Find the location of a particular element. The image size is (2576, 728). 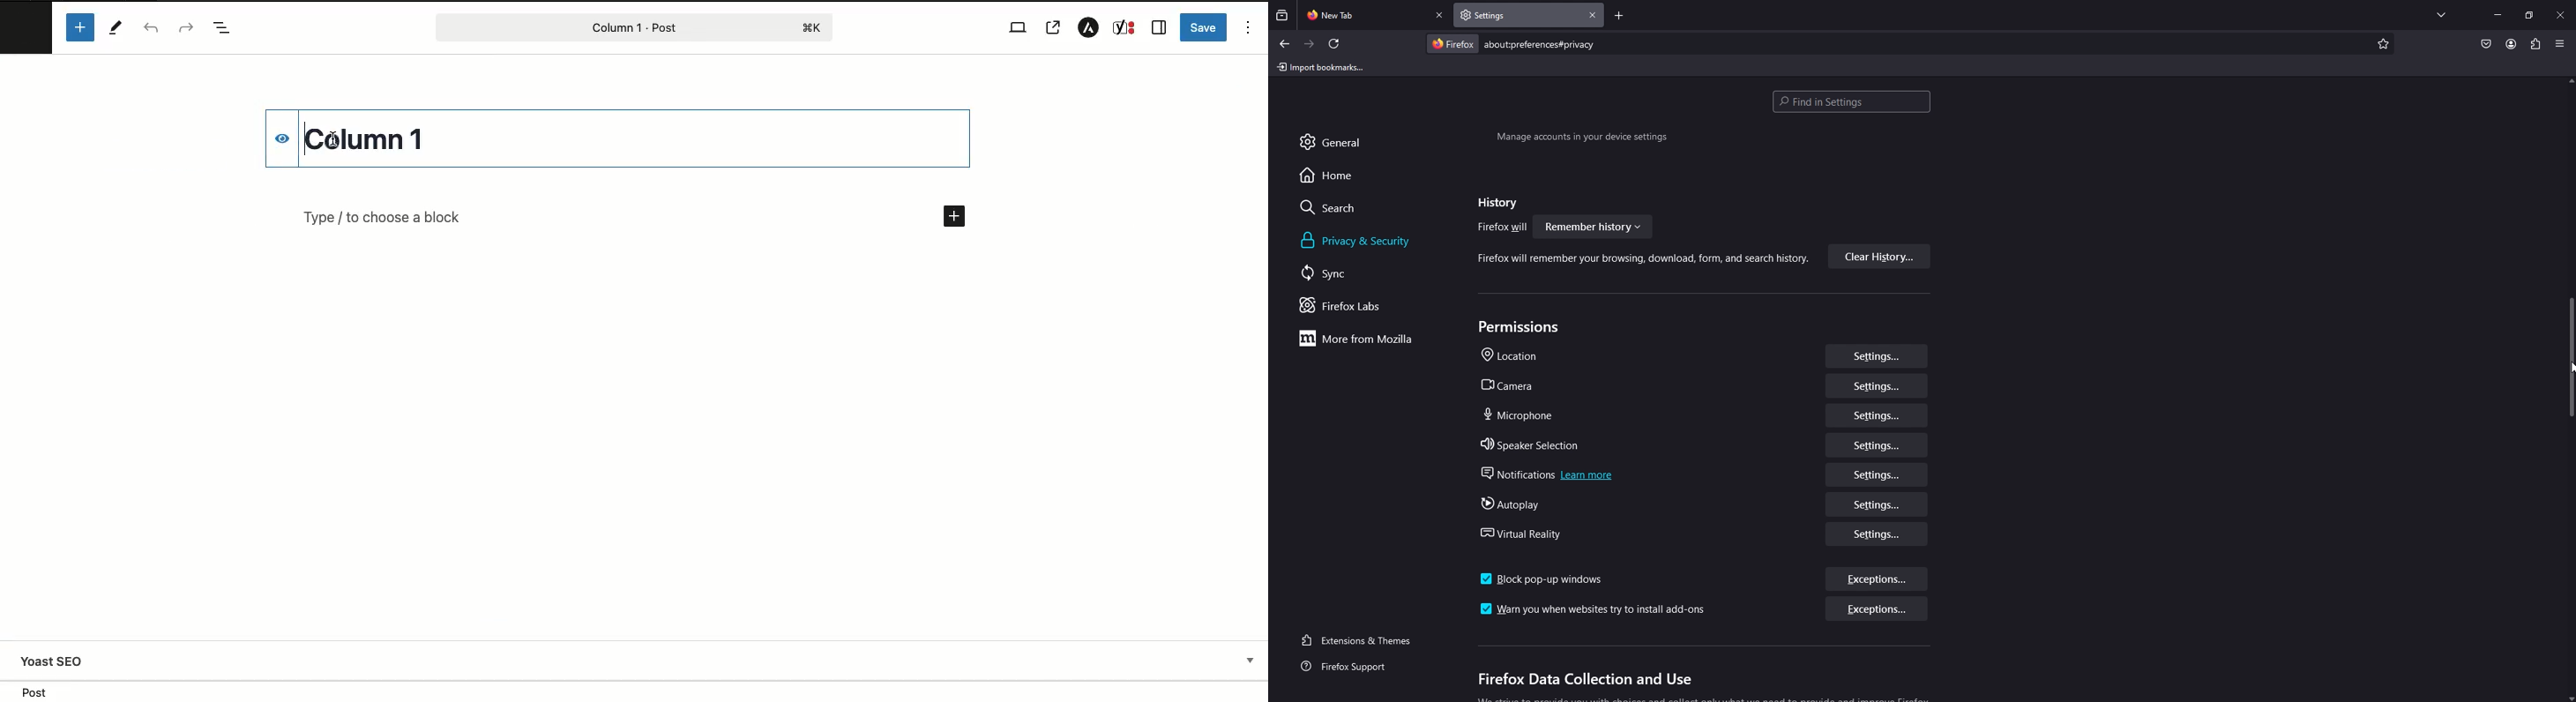

add tab is located at coordinates (1619, 17).